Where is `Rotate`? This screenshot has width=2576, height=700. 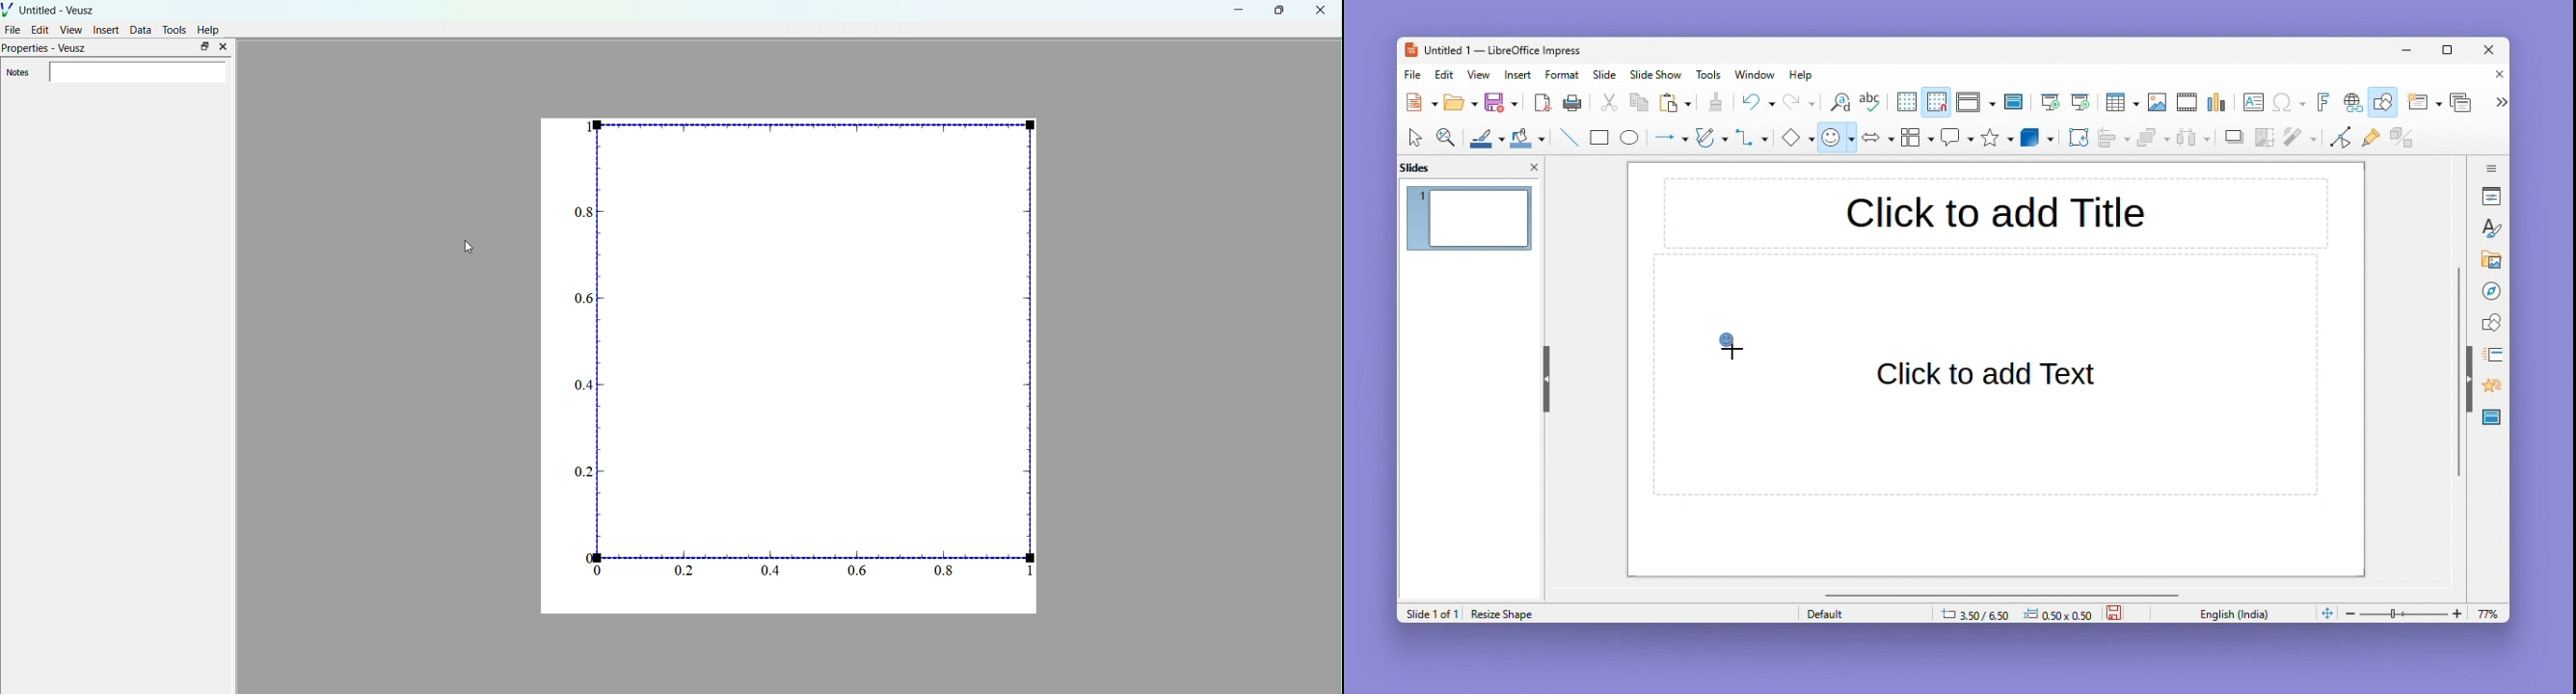 Rotate is located at coordinates (2077, 137).